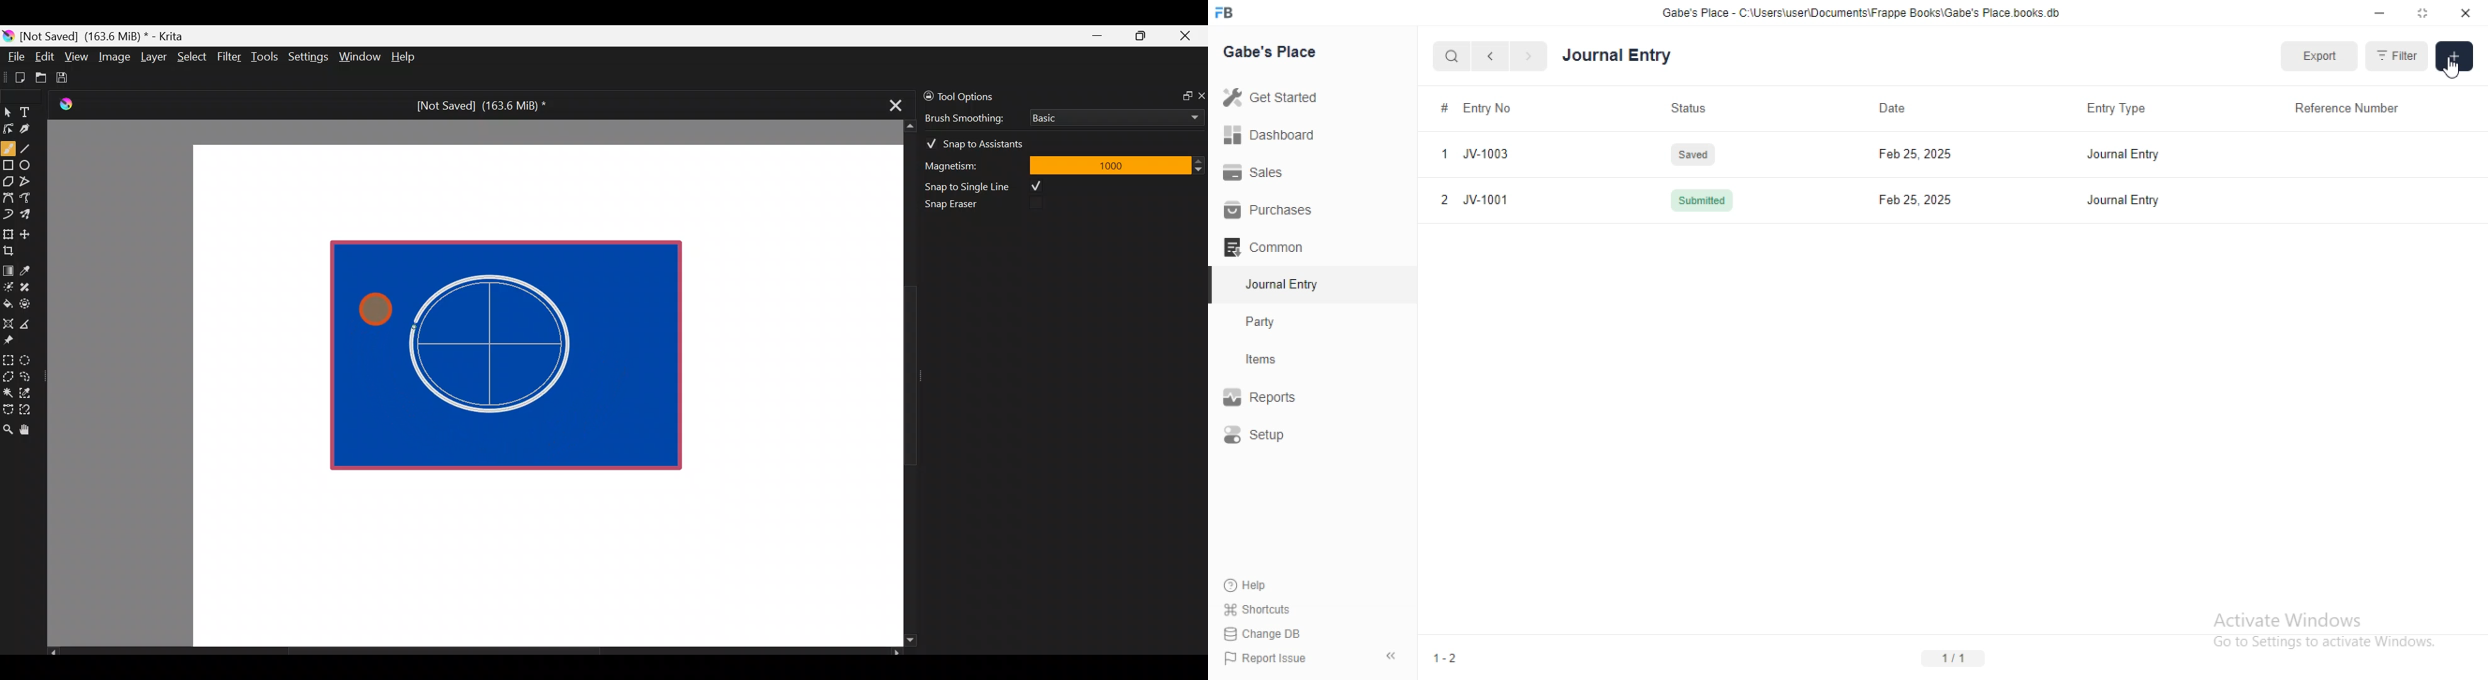  Describe the element at coordinates (1699, 200) in the screenshot. I see `Submitted` at that location.